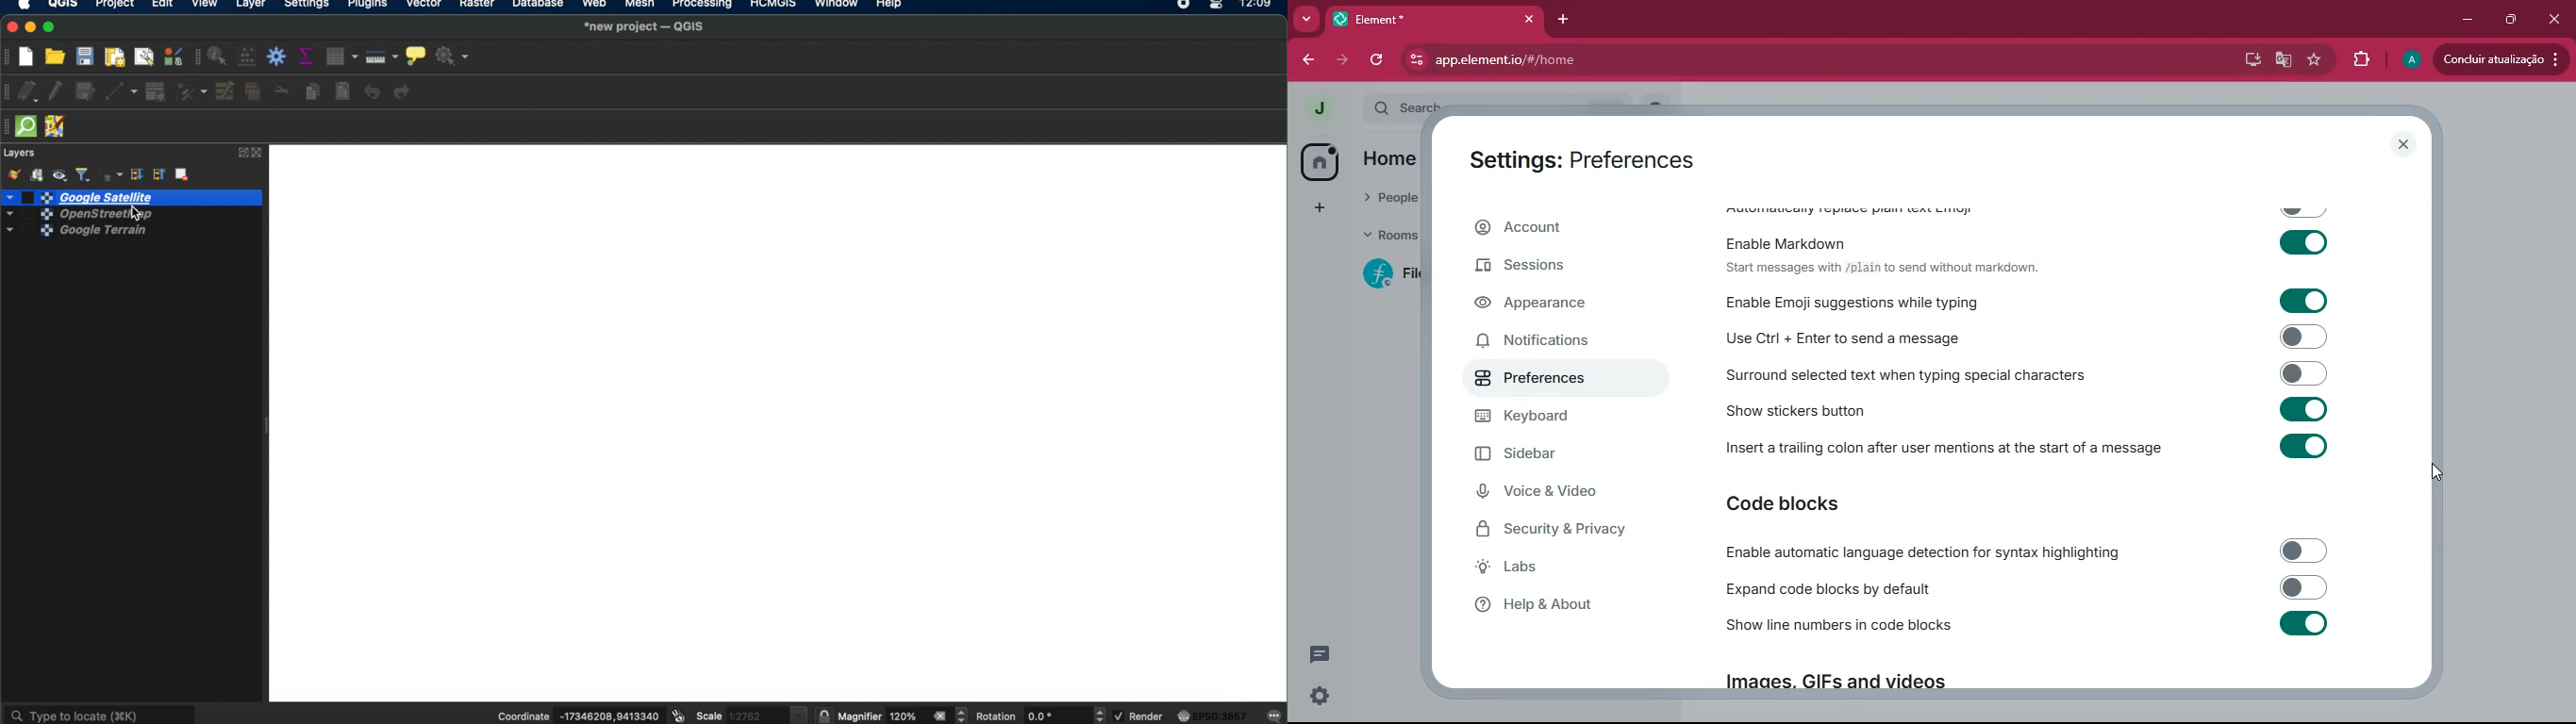  Describe the element at coordinates (1833, 681) in the screenshot. I see `Imaaes. GIFs and videos` at that location.